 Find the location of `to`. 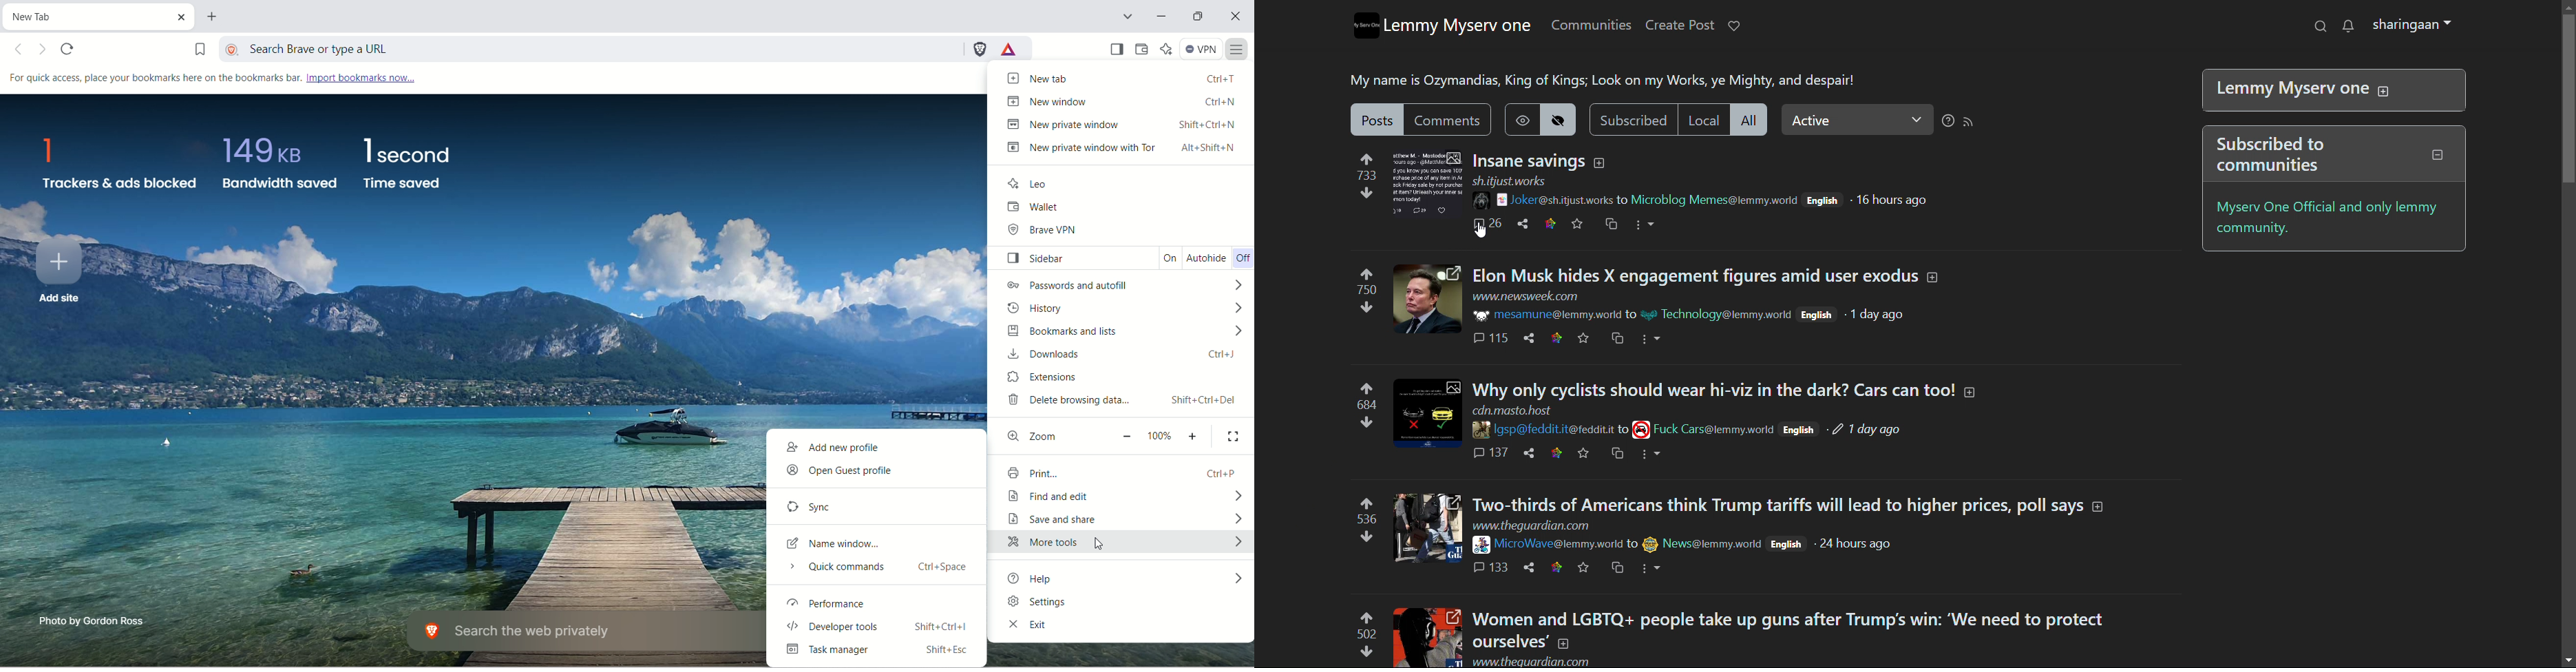

to is located at coordinates (1625, 198).